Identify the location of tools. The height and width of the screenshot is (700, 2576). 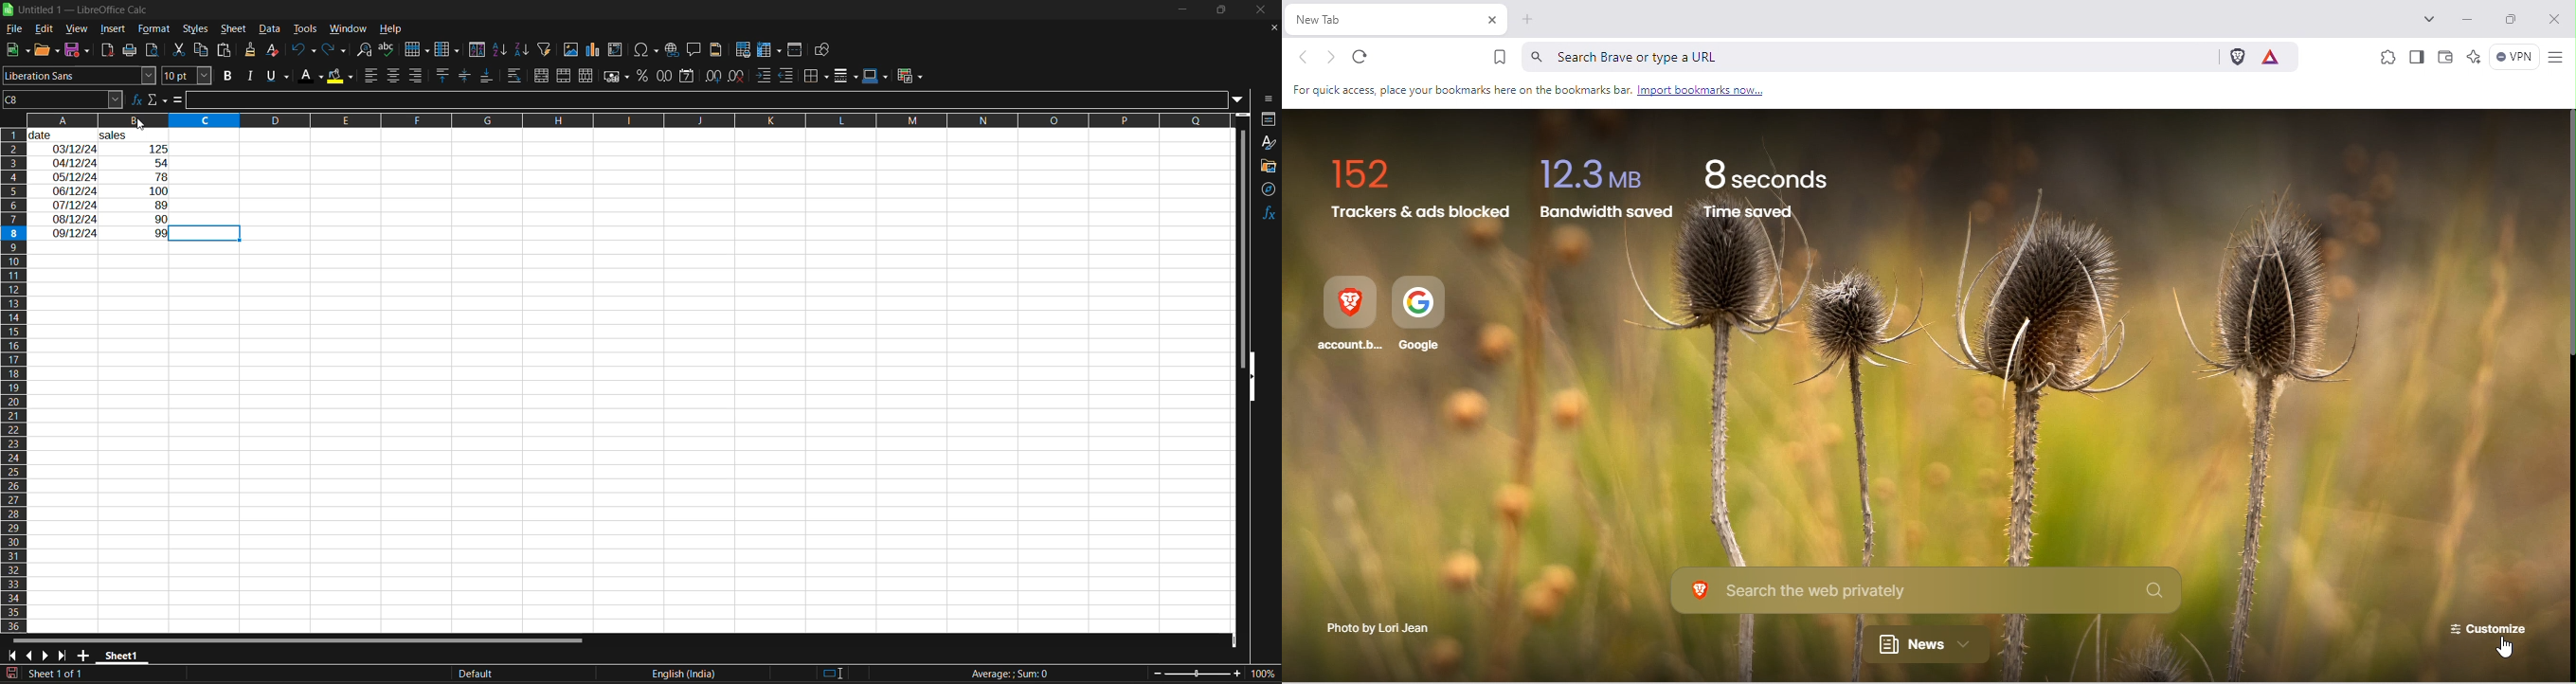
(305, 28).